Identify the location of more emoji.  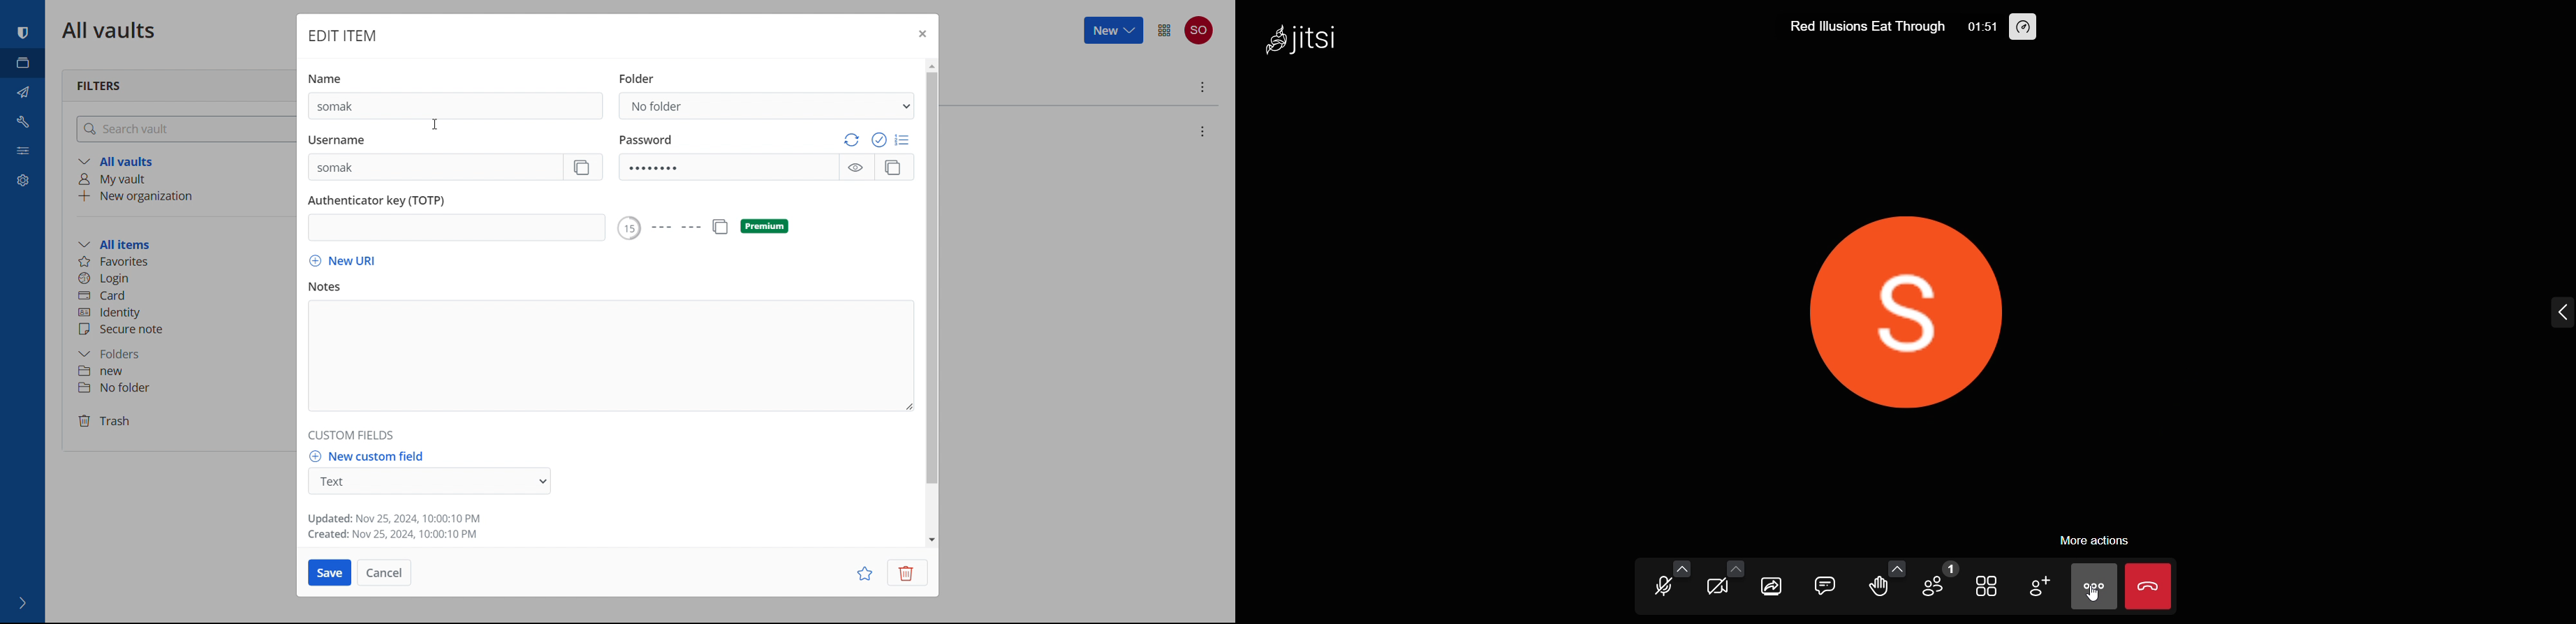
(1898, 567).